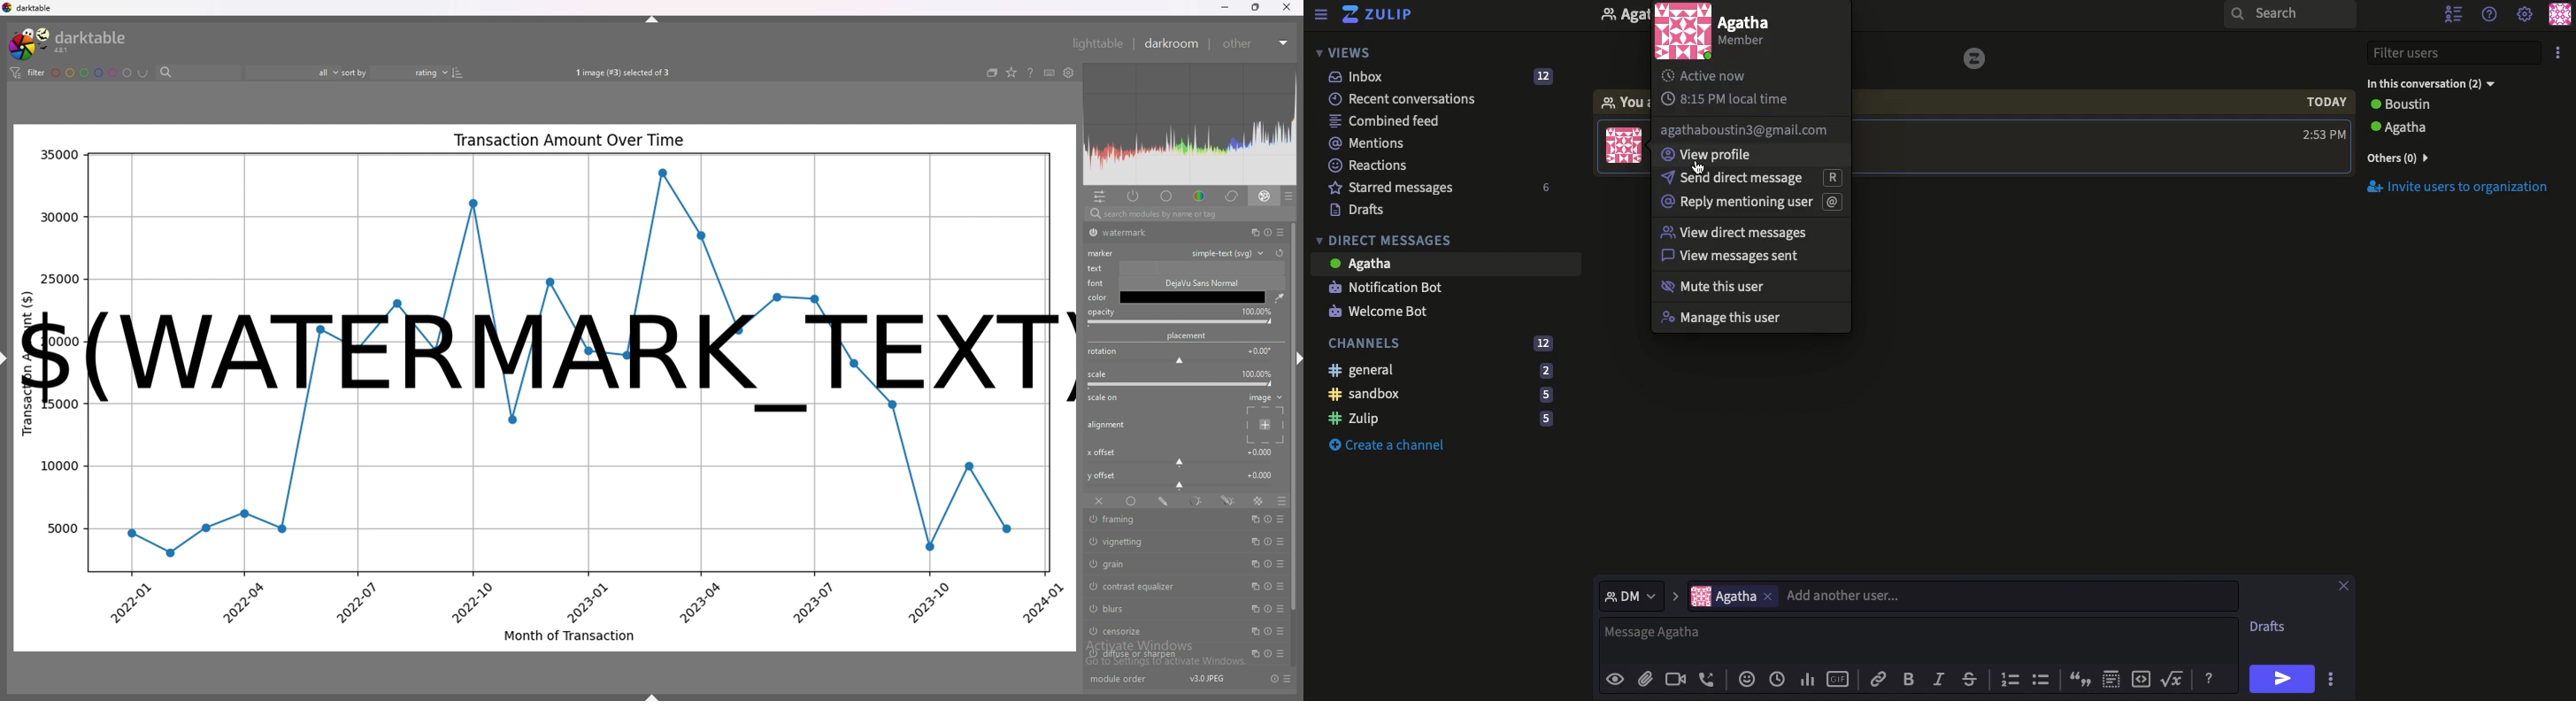  Describe the element at coordinates (1096, 42) in the screenshot. I see `lighttable` at that location.